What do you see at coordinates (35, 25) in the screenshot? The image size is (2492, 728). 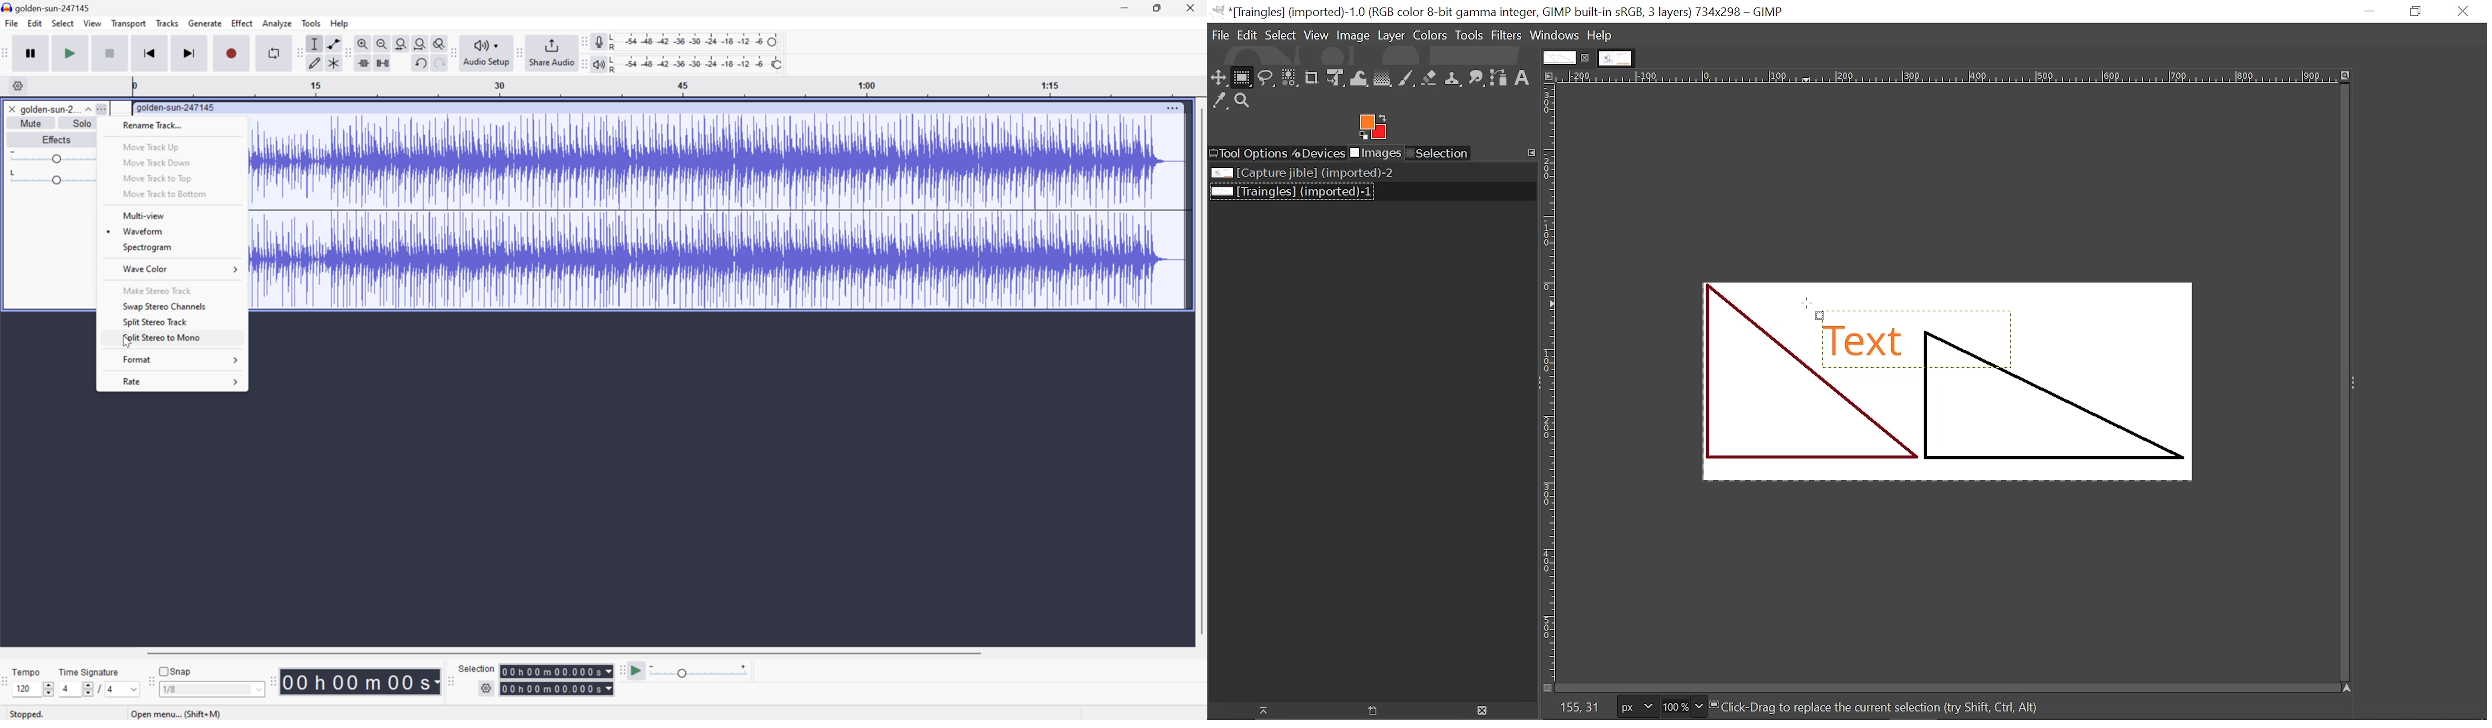 I see `Edit` at bounding box center [35, 25].